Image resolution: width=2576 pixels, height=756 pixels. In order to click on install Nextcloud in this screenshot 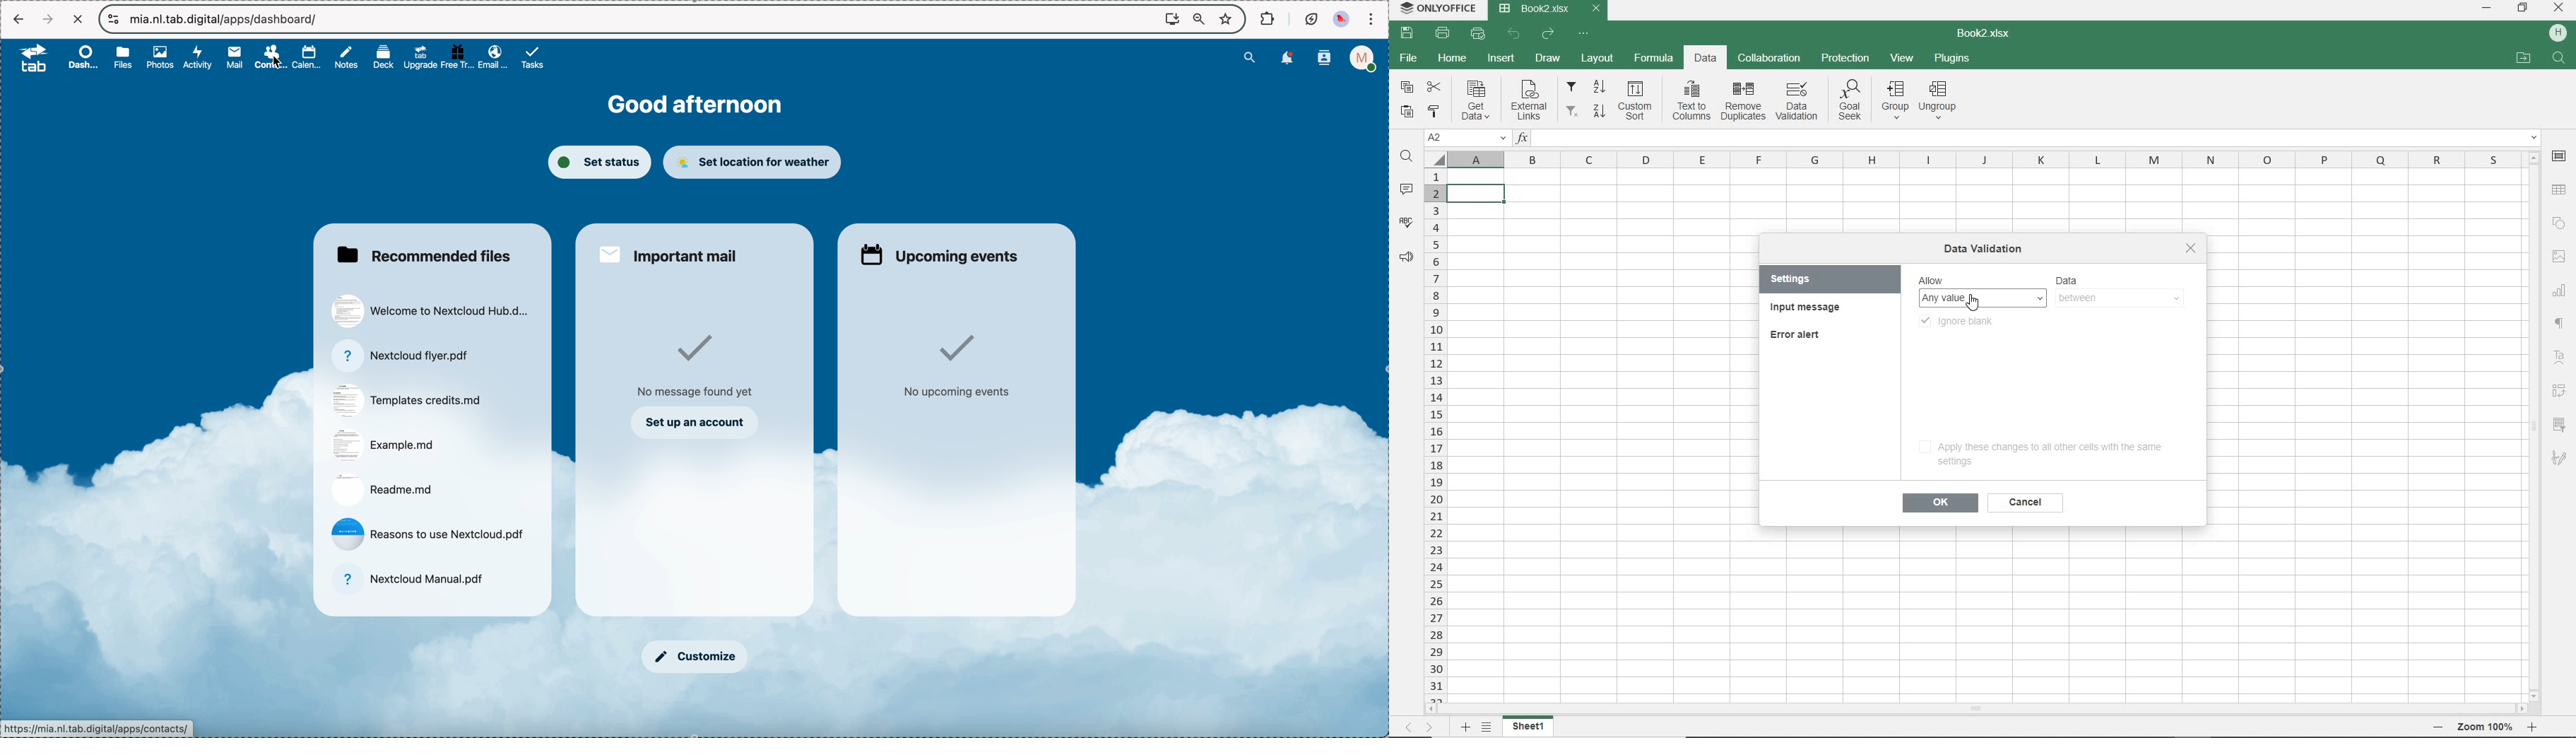, I will do `click(1171, 19)`.